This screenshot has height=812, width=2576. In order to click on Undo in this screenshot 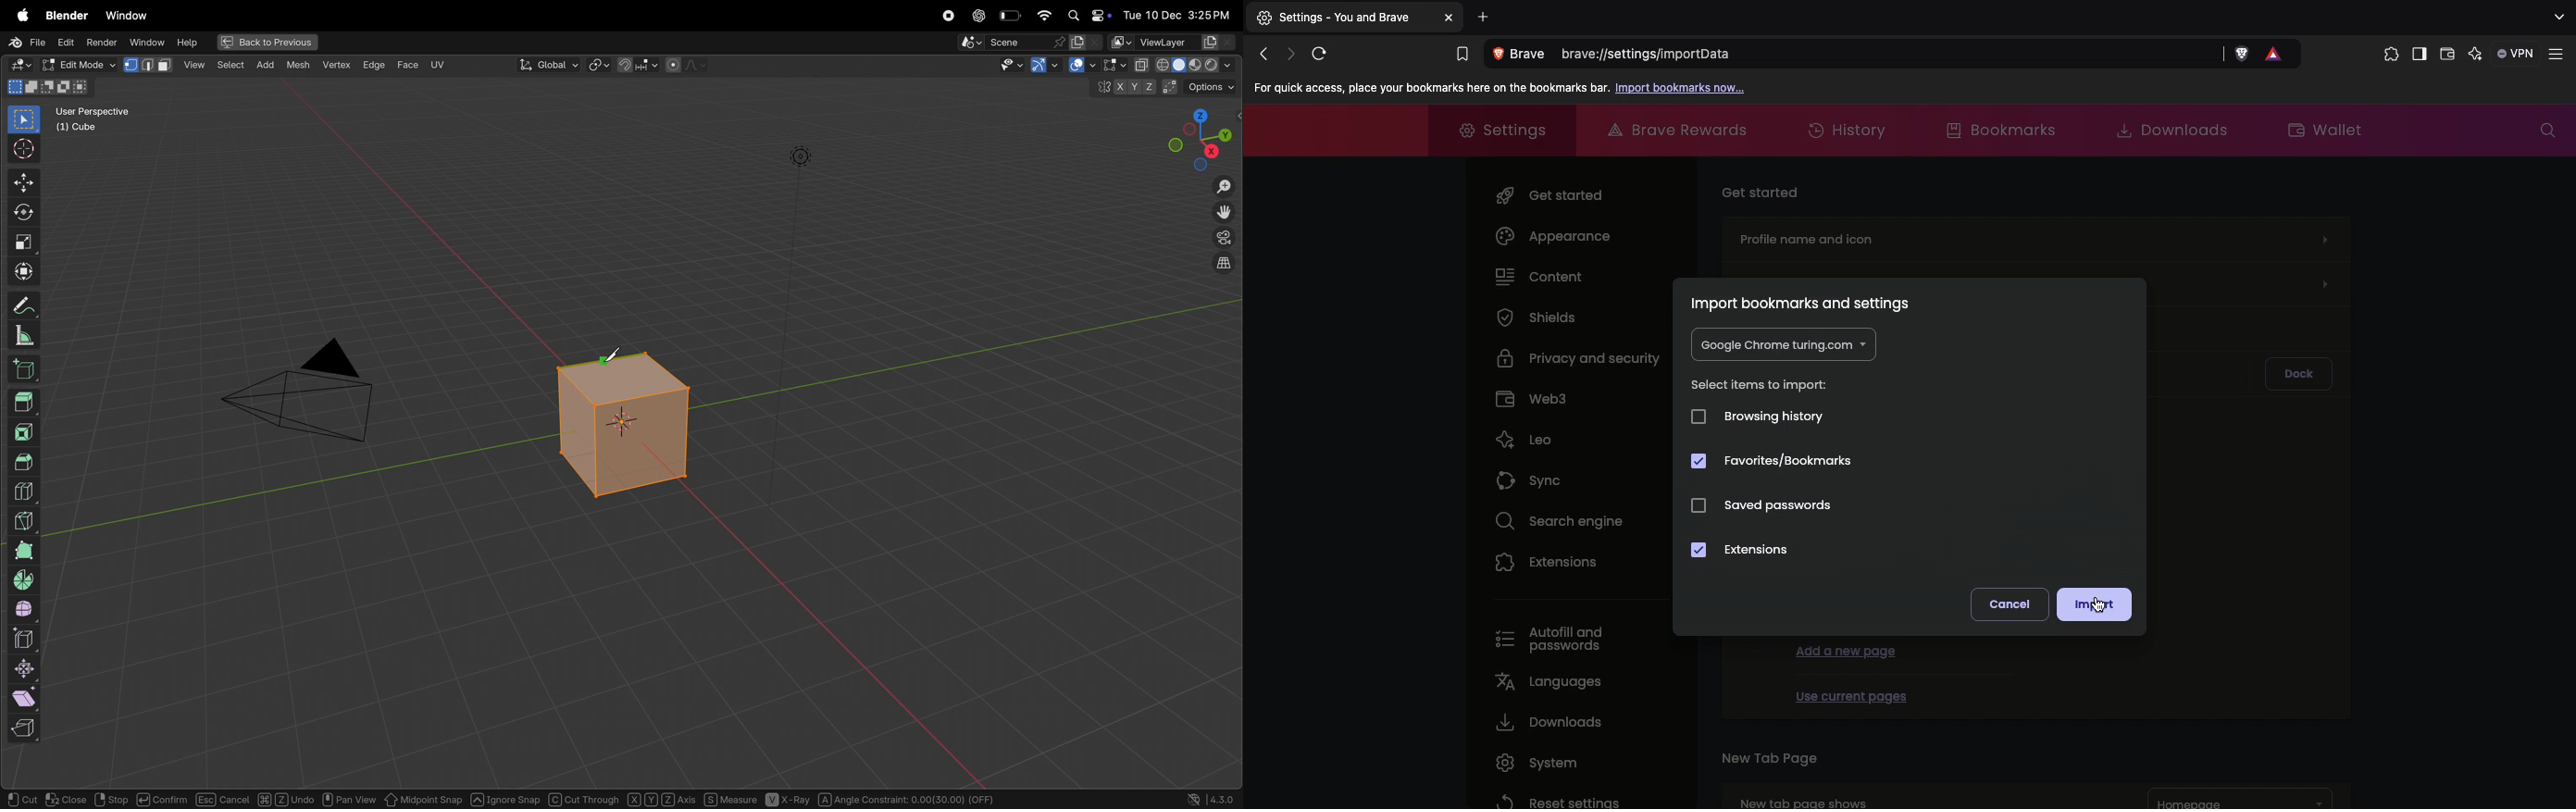, I will do `click(286, 798)`.